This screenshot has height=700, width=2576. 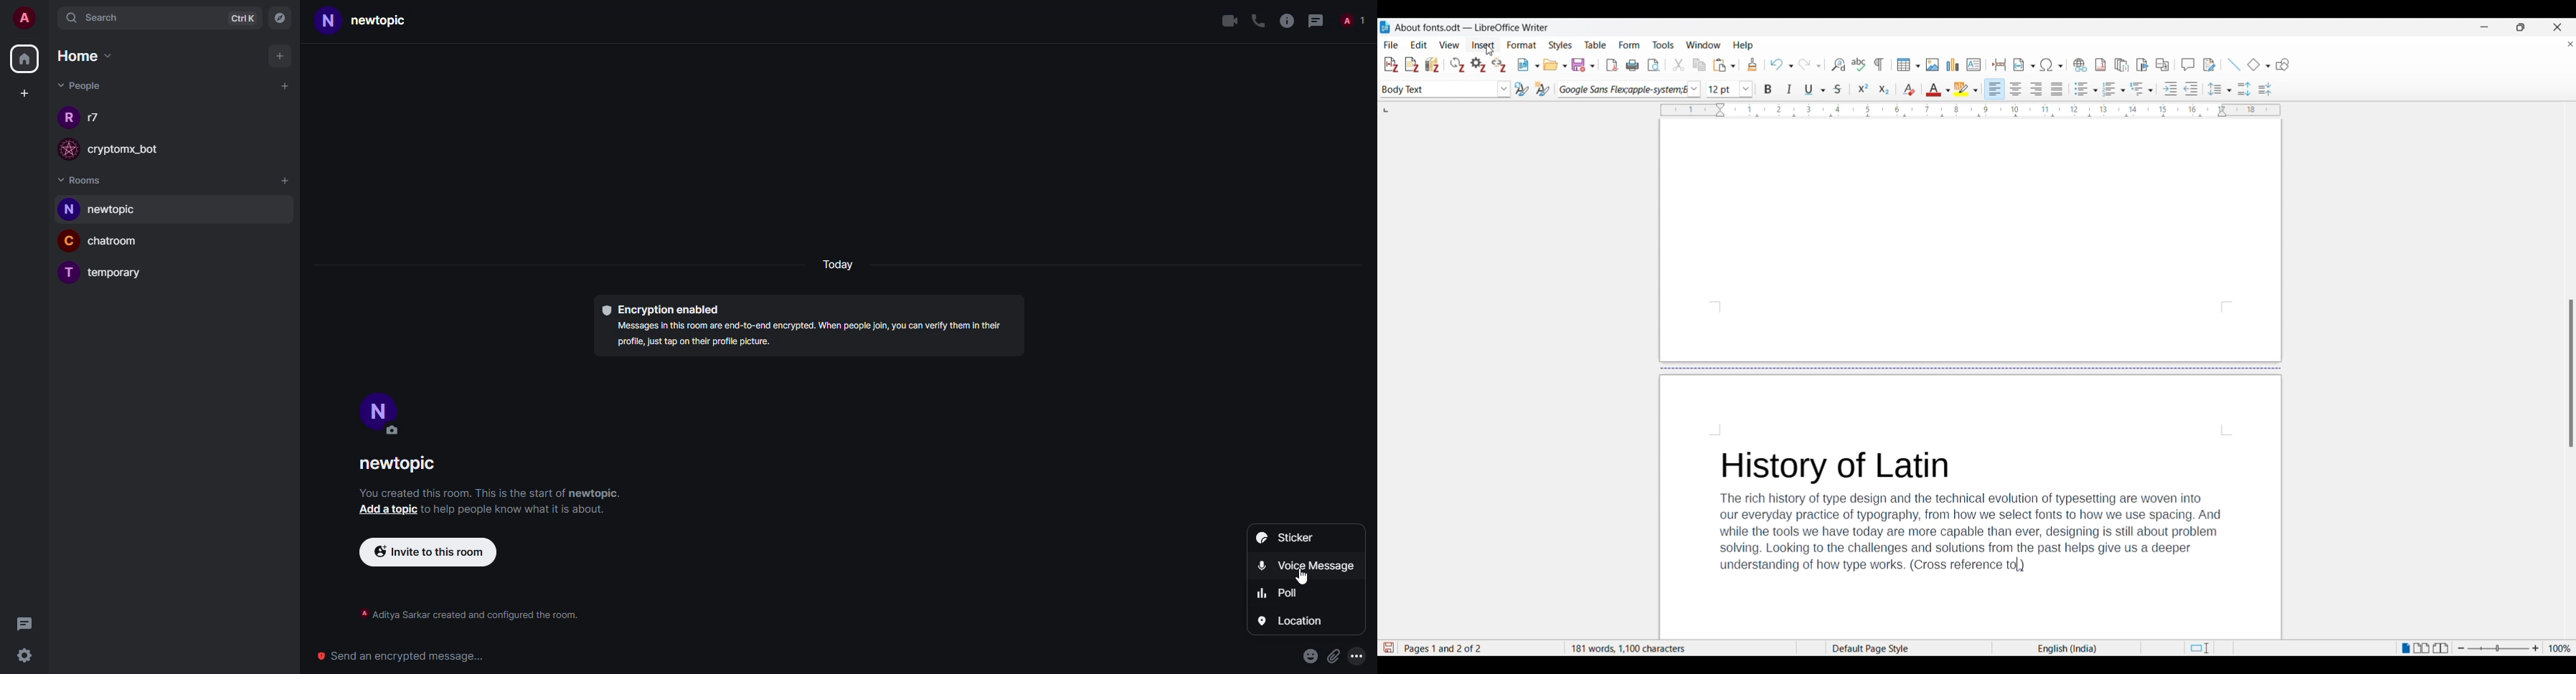 What do you see at coordinates (2560, 648) in the screenshot?
I see `Current zoom factor` at bounding box center [2560, 648].